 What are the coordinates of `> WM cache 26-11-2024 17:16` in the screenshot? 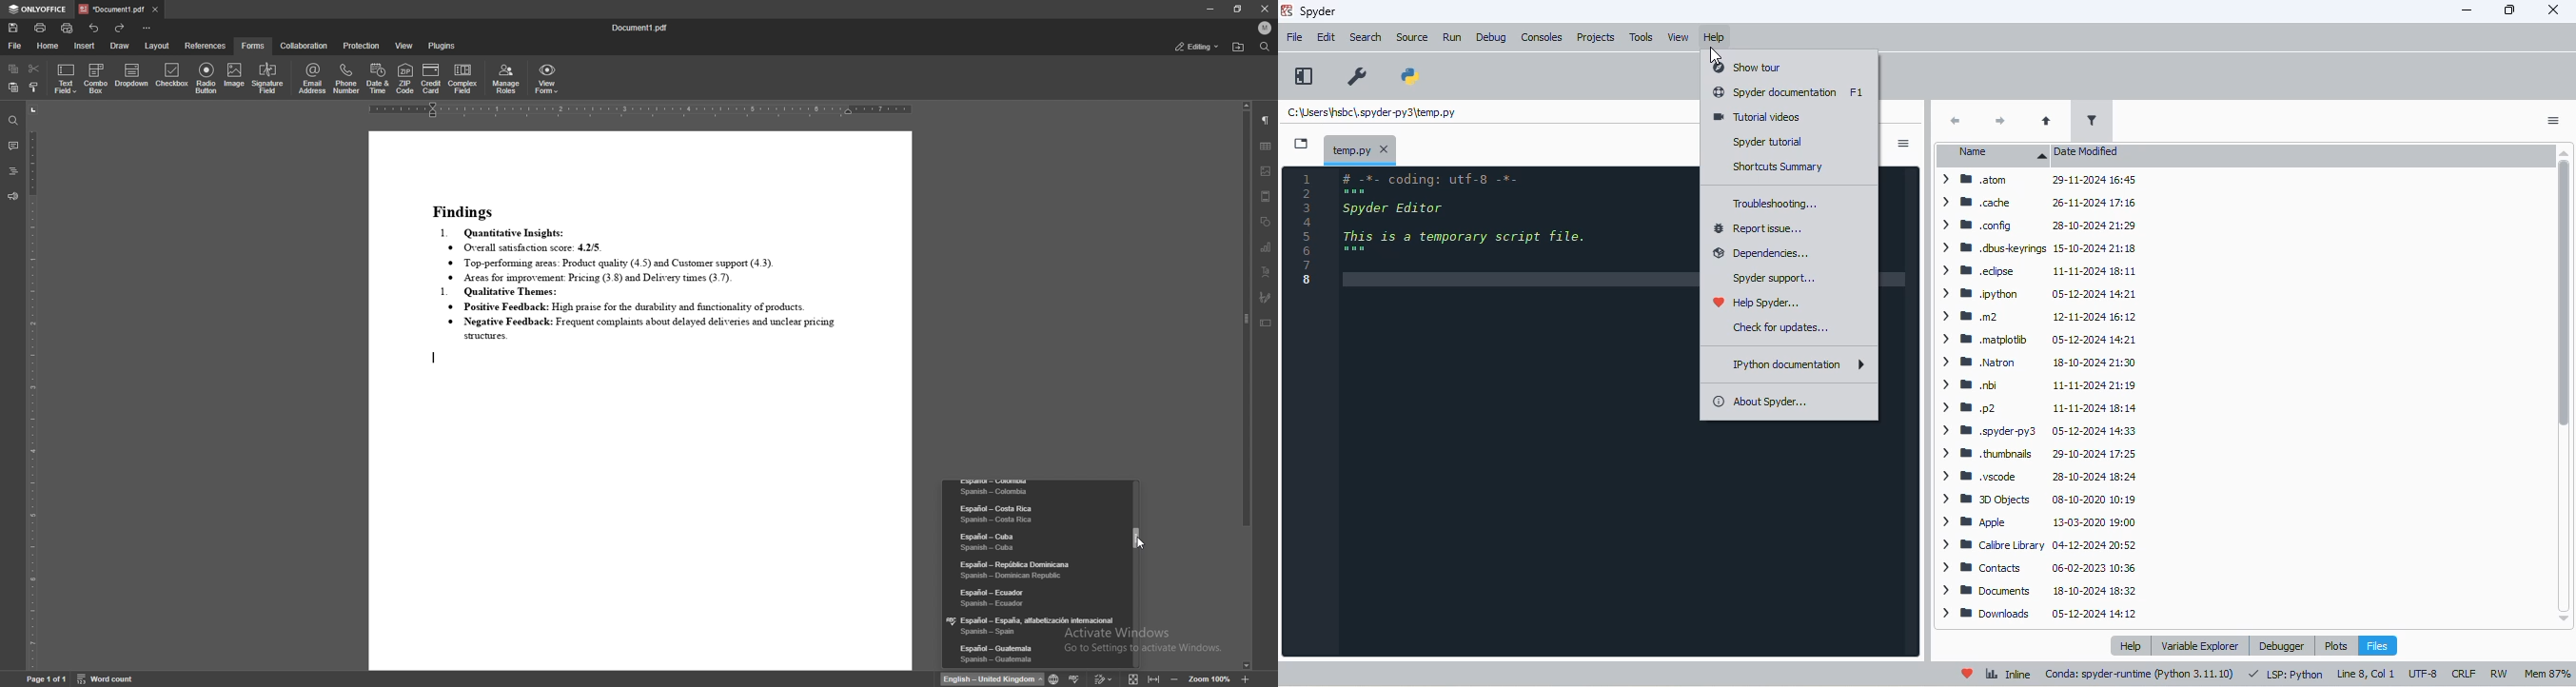 It's located at (2036, 203).